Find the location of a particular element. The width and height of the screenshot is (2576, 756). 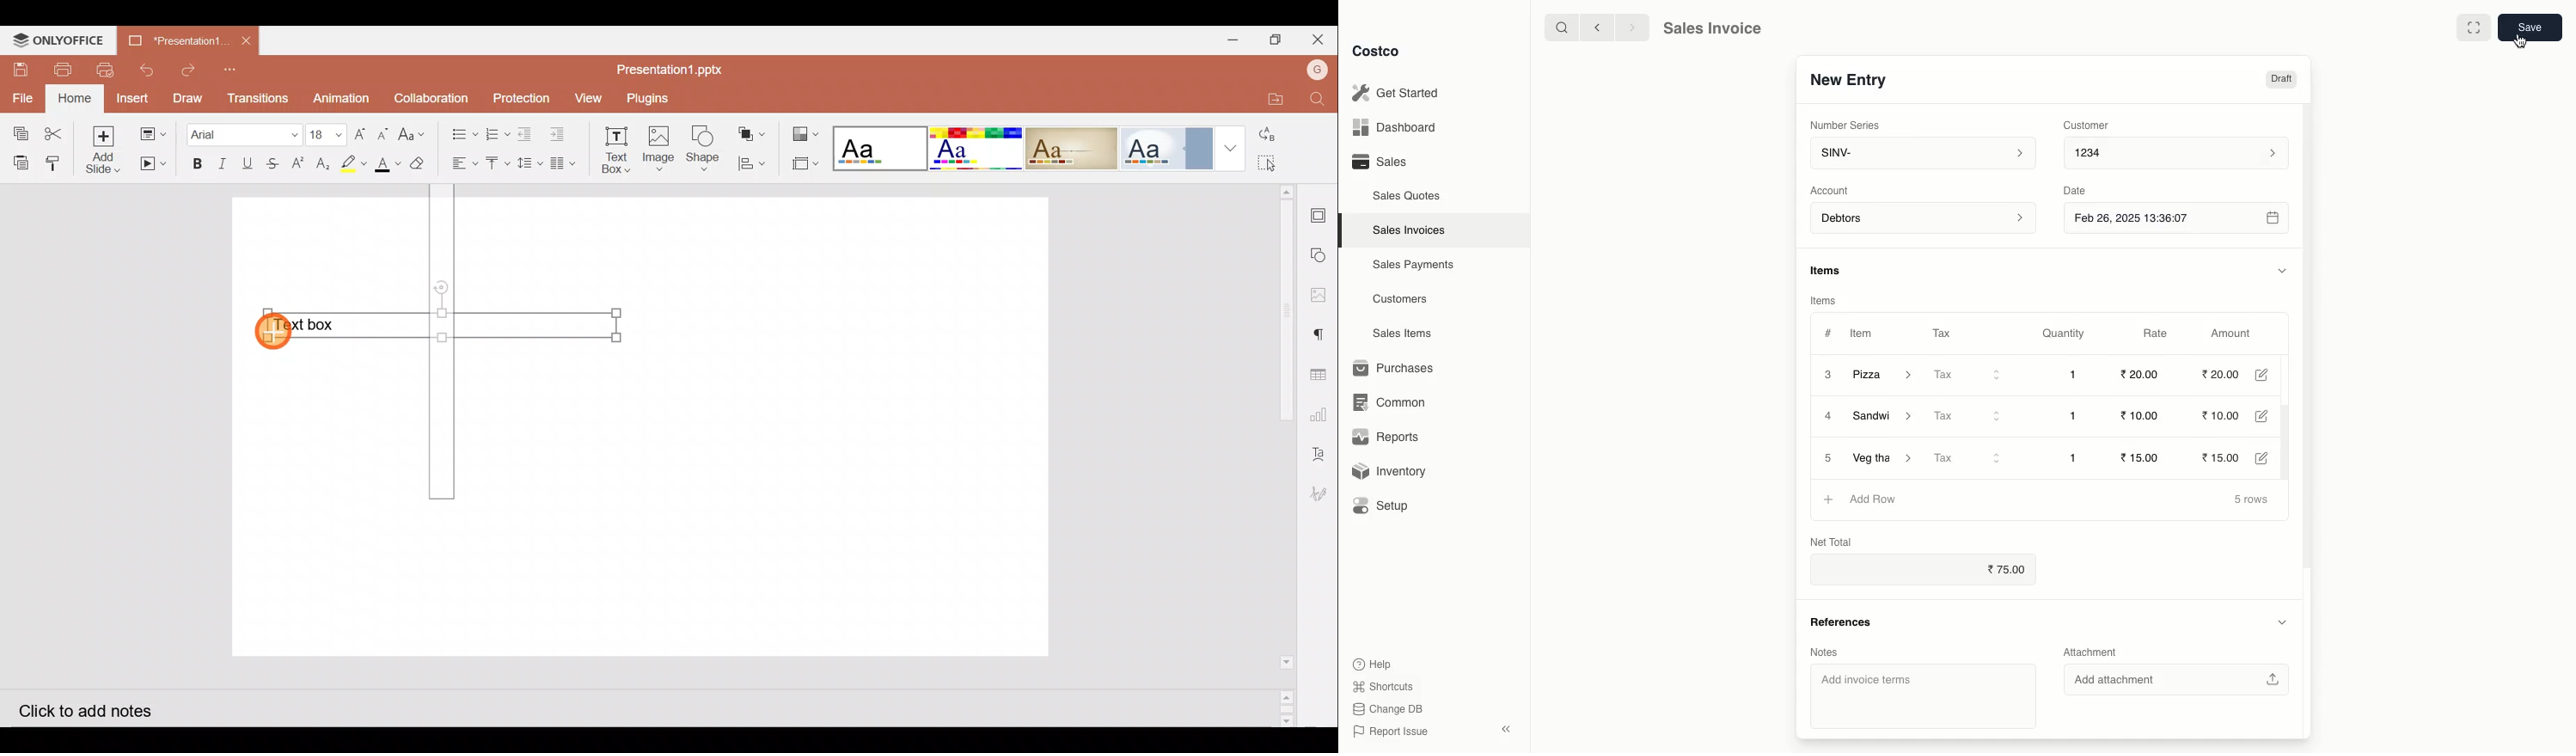

Back is located at coordinates (1595, 28).